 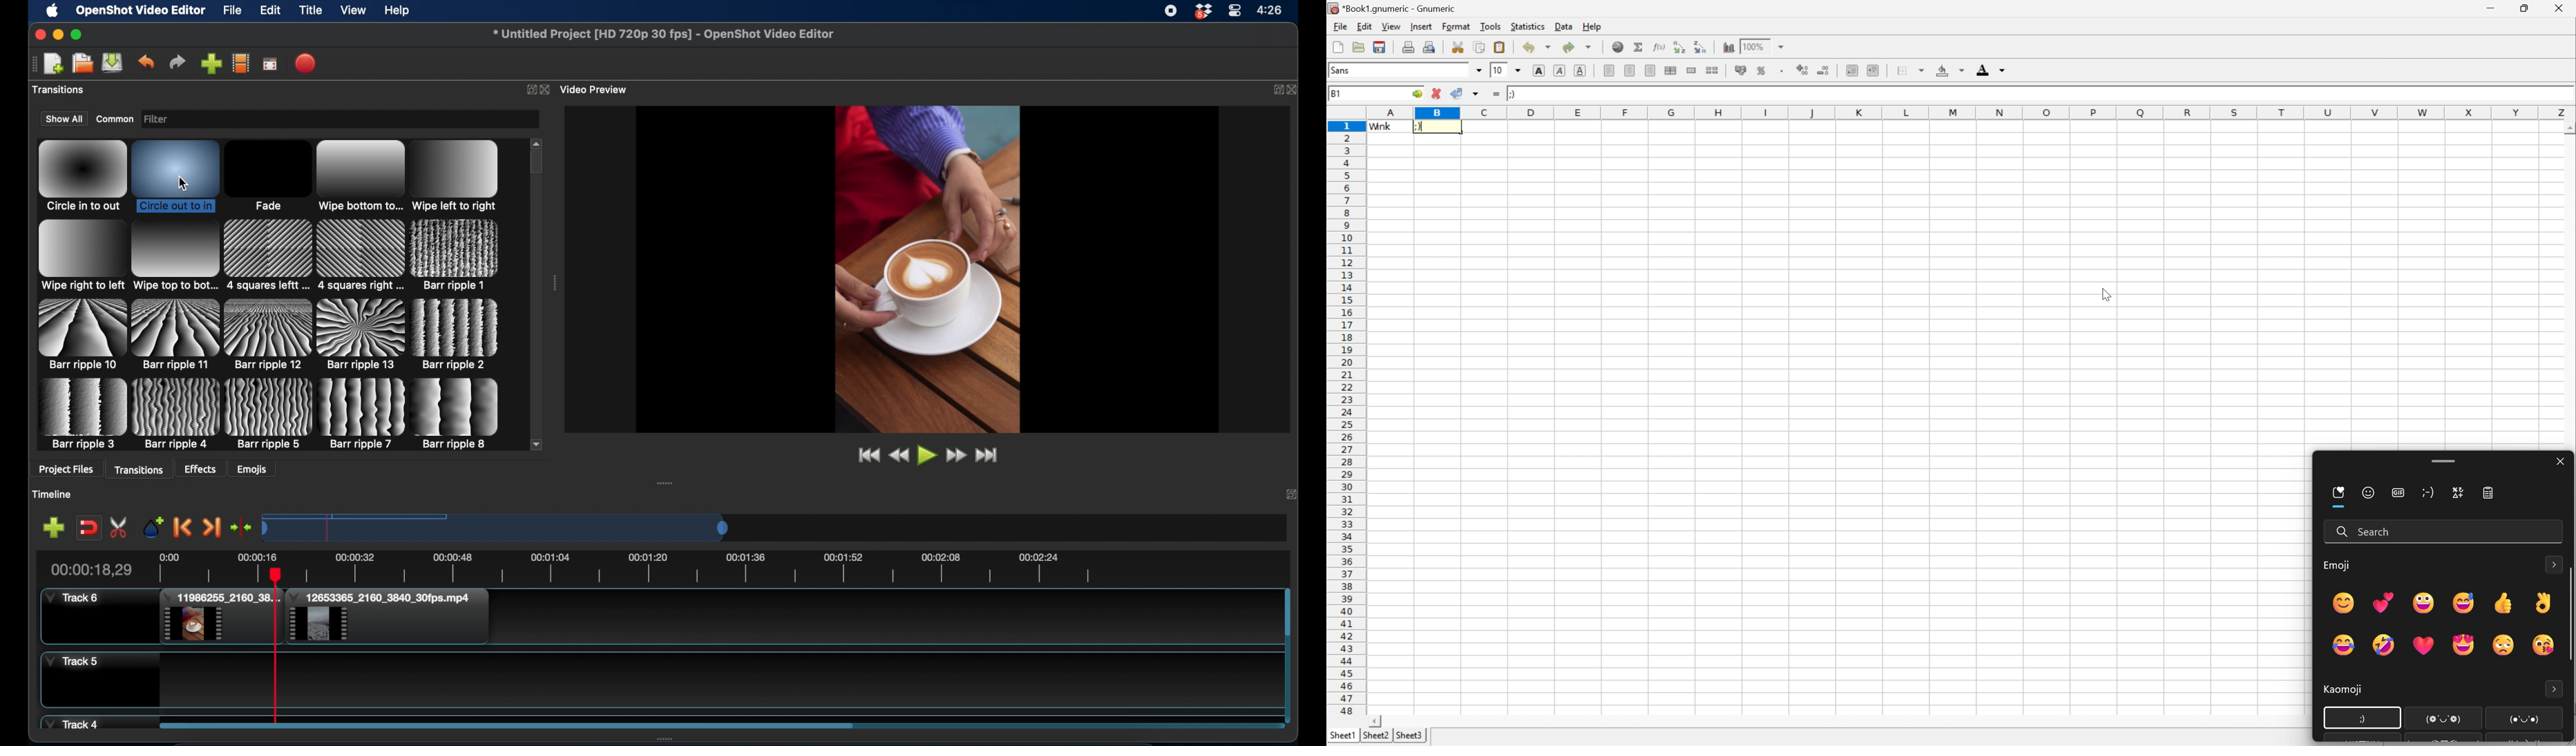 I want to click on gif, so click(x=2399, y=494).